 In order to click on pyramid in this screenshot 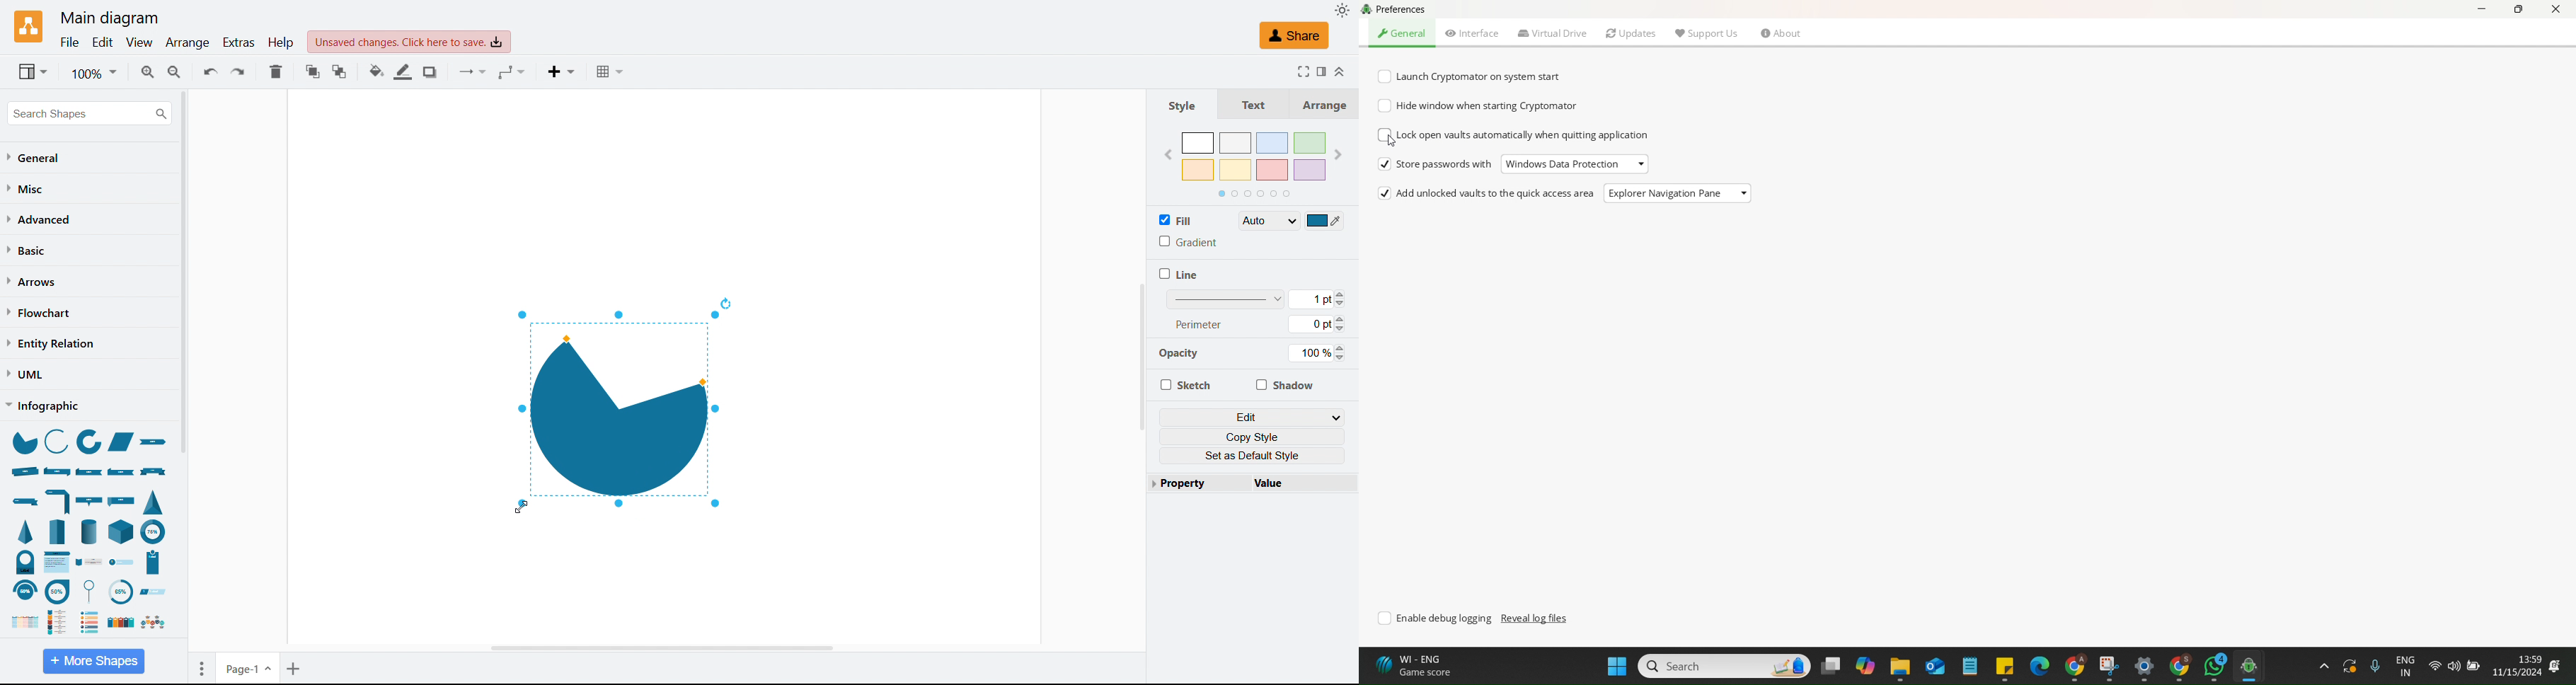, I will do `click(28, 531)`.